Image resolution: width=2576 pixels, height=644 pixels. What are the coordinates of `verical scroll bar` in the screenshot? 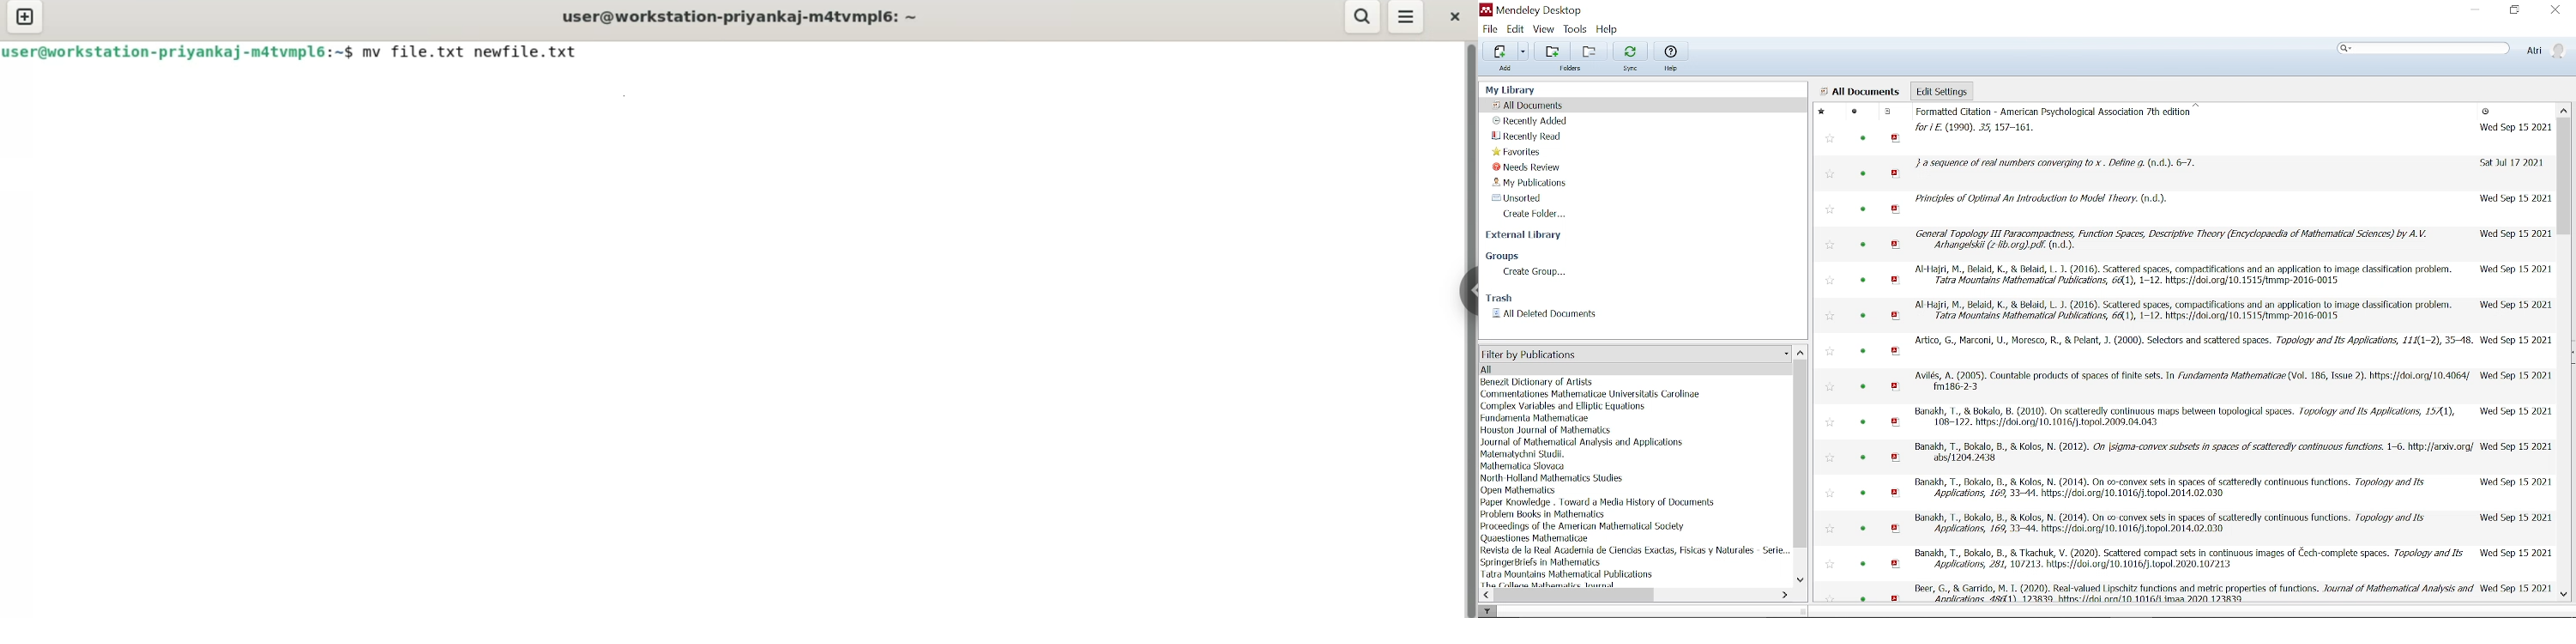 It's located at (1471, 328).